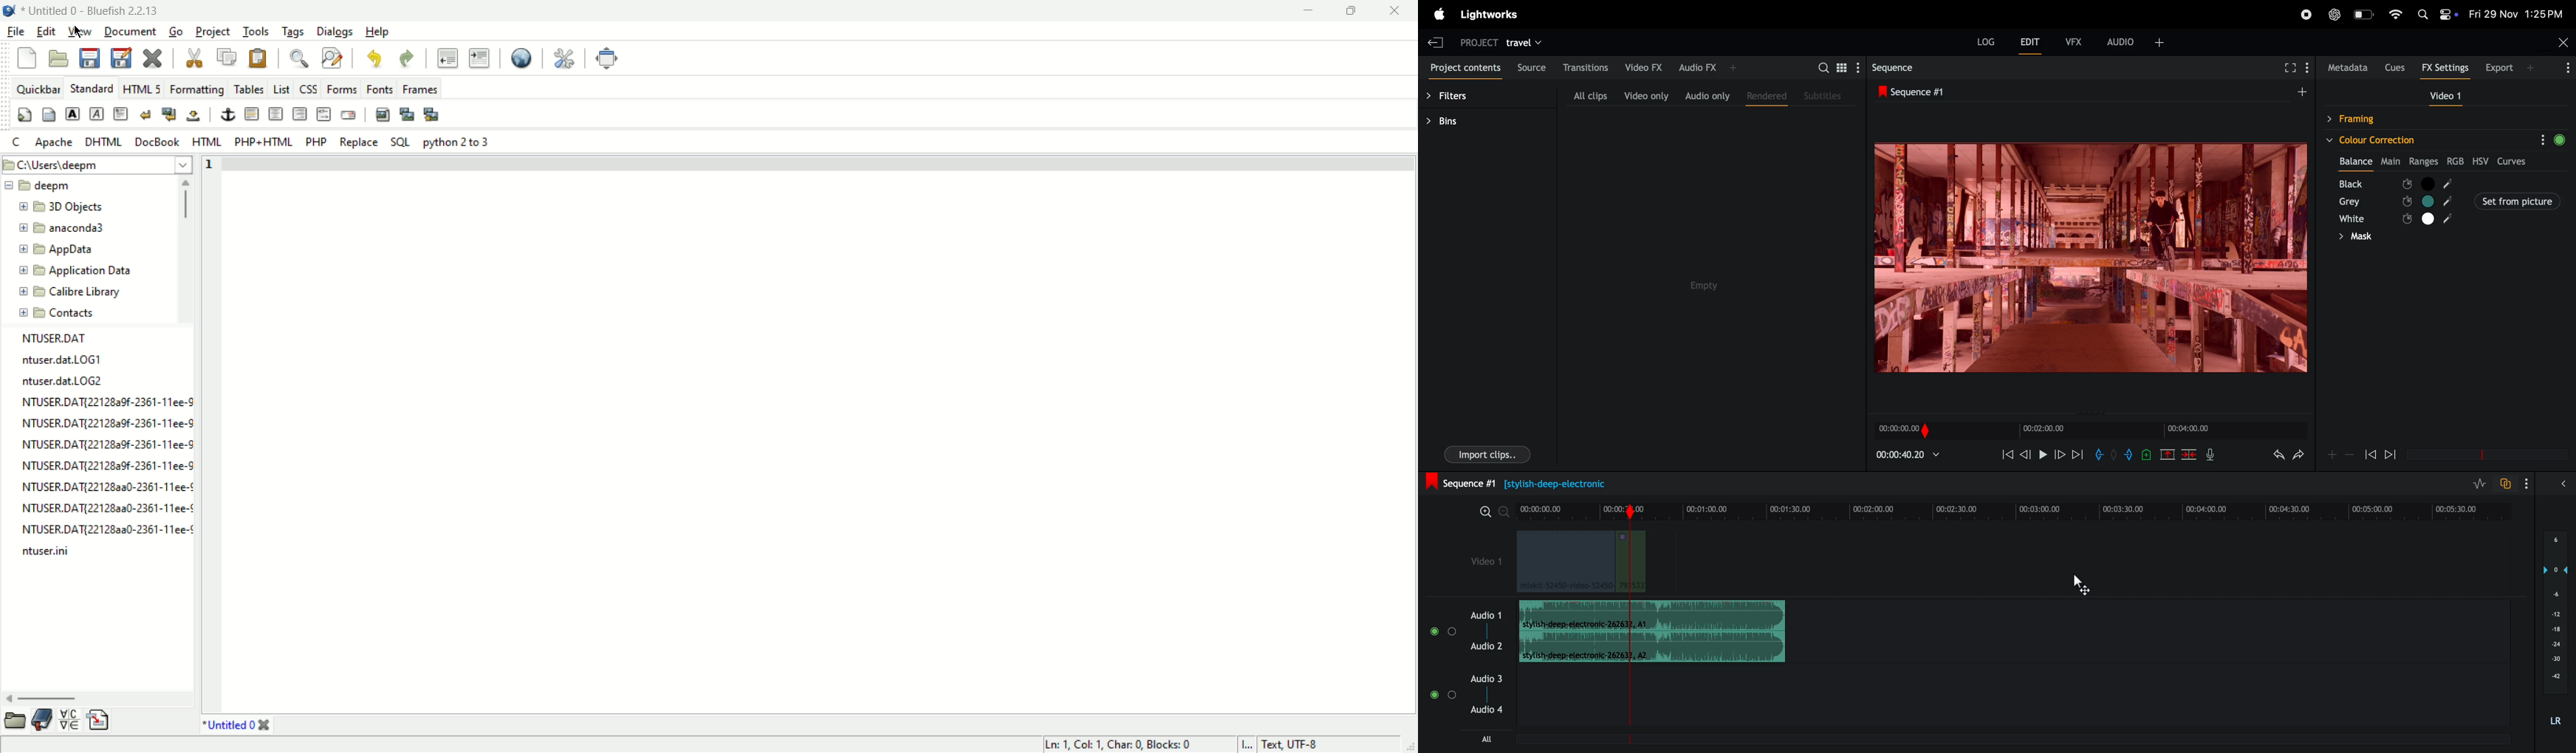  What do you see at coordinates (2457, 161) in the screenshot?
I see `rgb` at bounding box center [2457, 161].